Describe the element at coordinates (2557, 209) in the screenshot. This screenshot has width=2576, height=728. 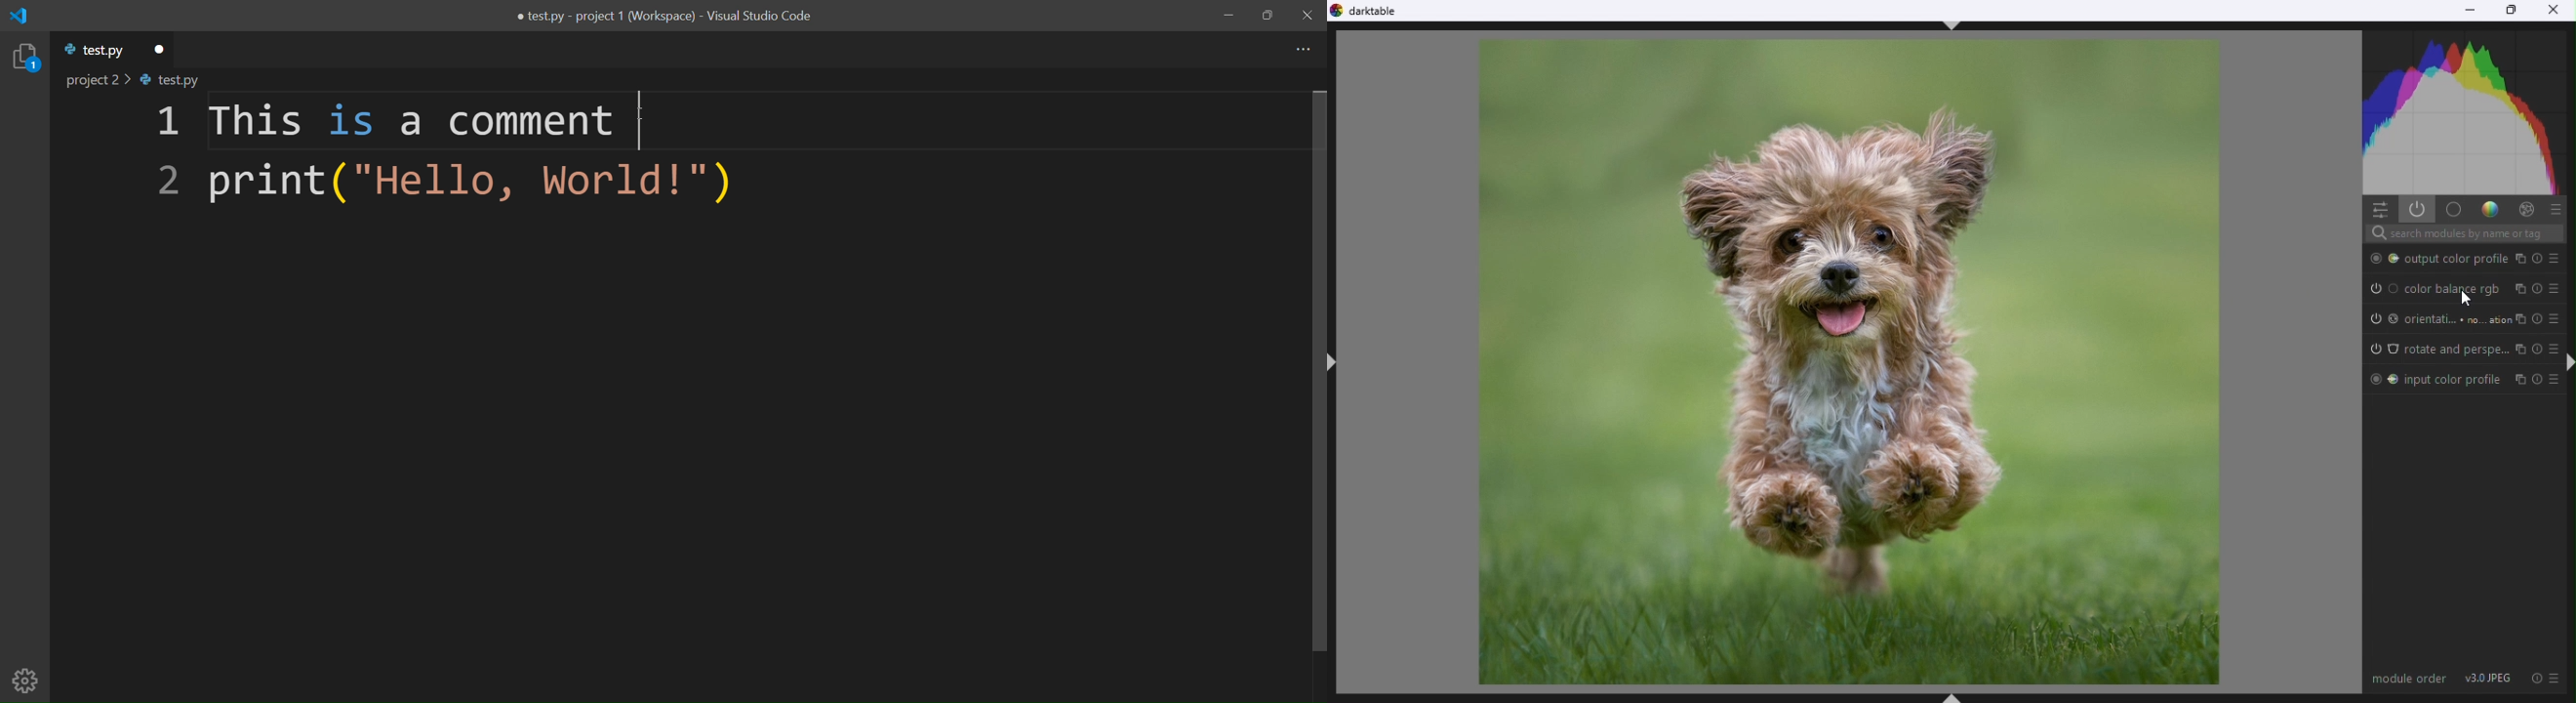
I see `presets` at that location.